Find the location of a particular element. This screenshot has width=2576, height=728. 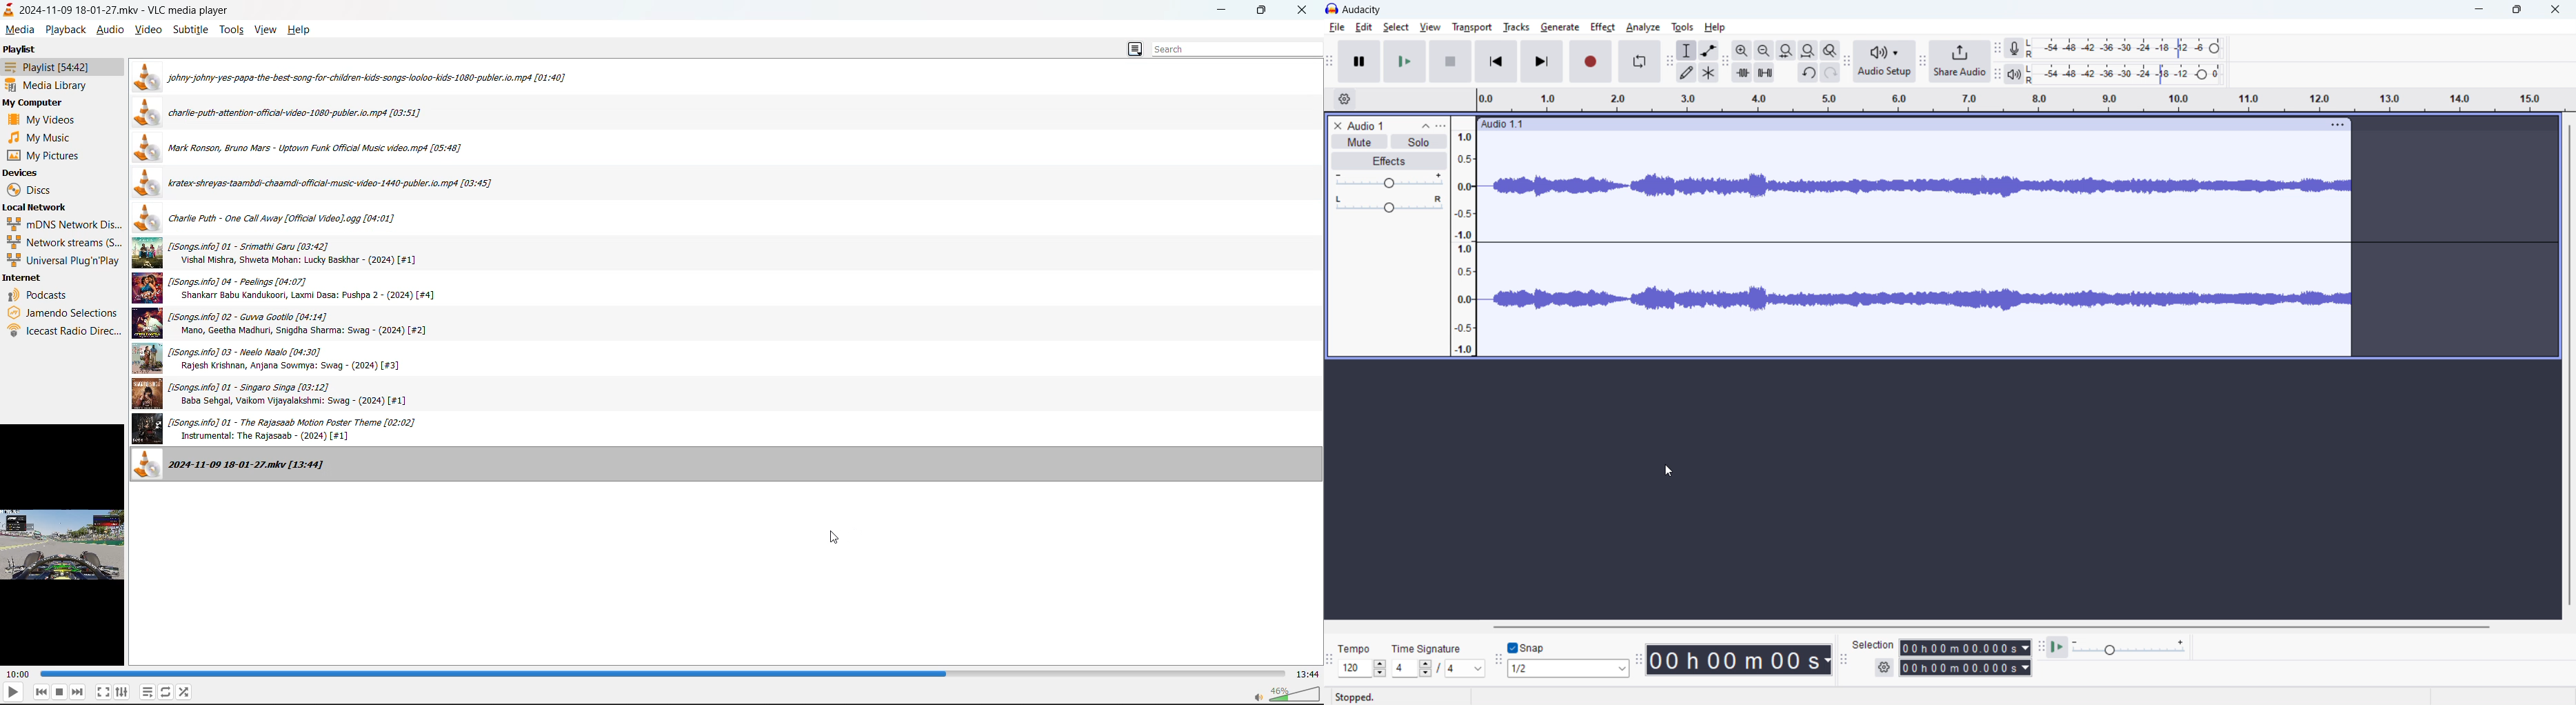

fit project to width is located at coordinates (1809, 50).